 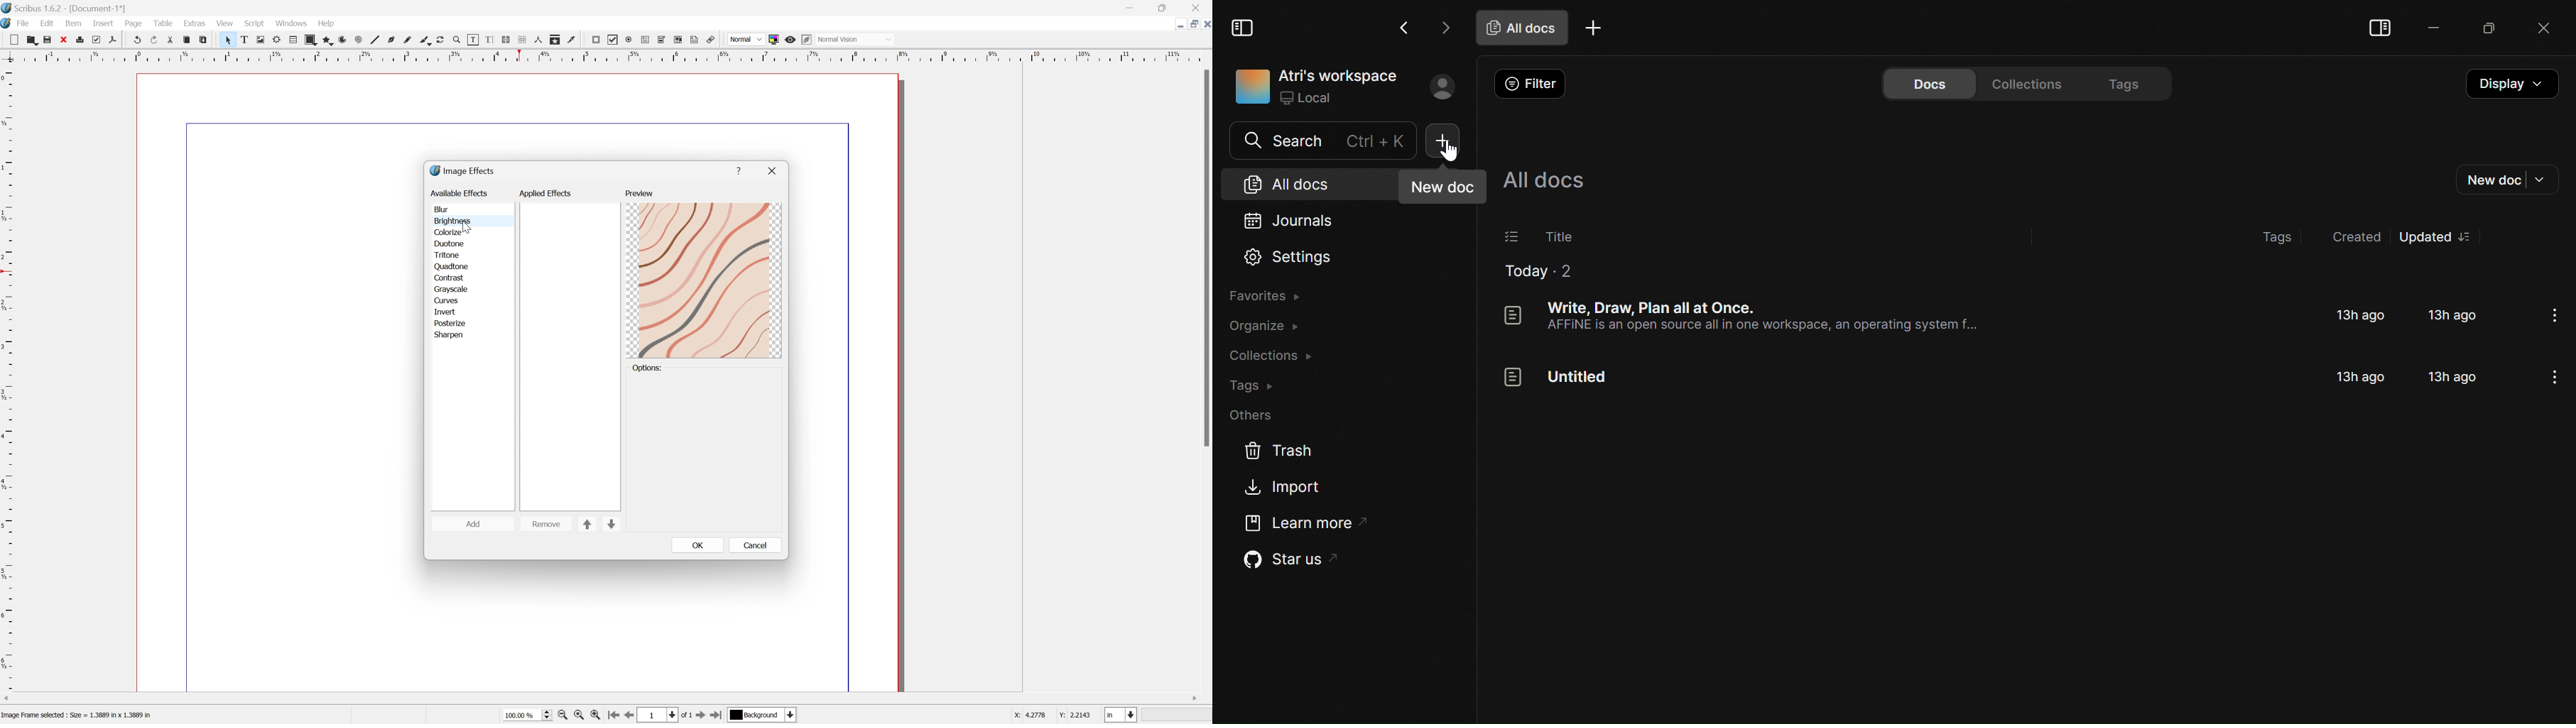 I want to click on Freehand line, so click(x=410, y=38).